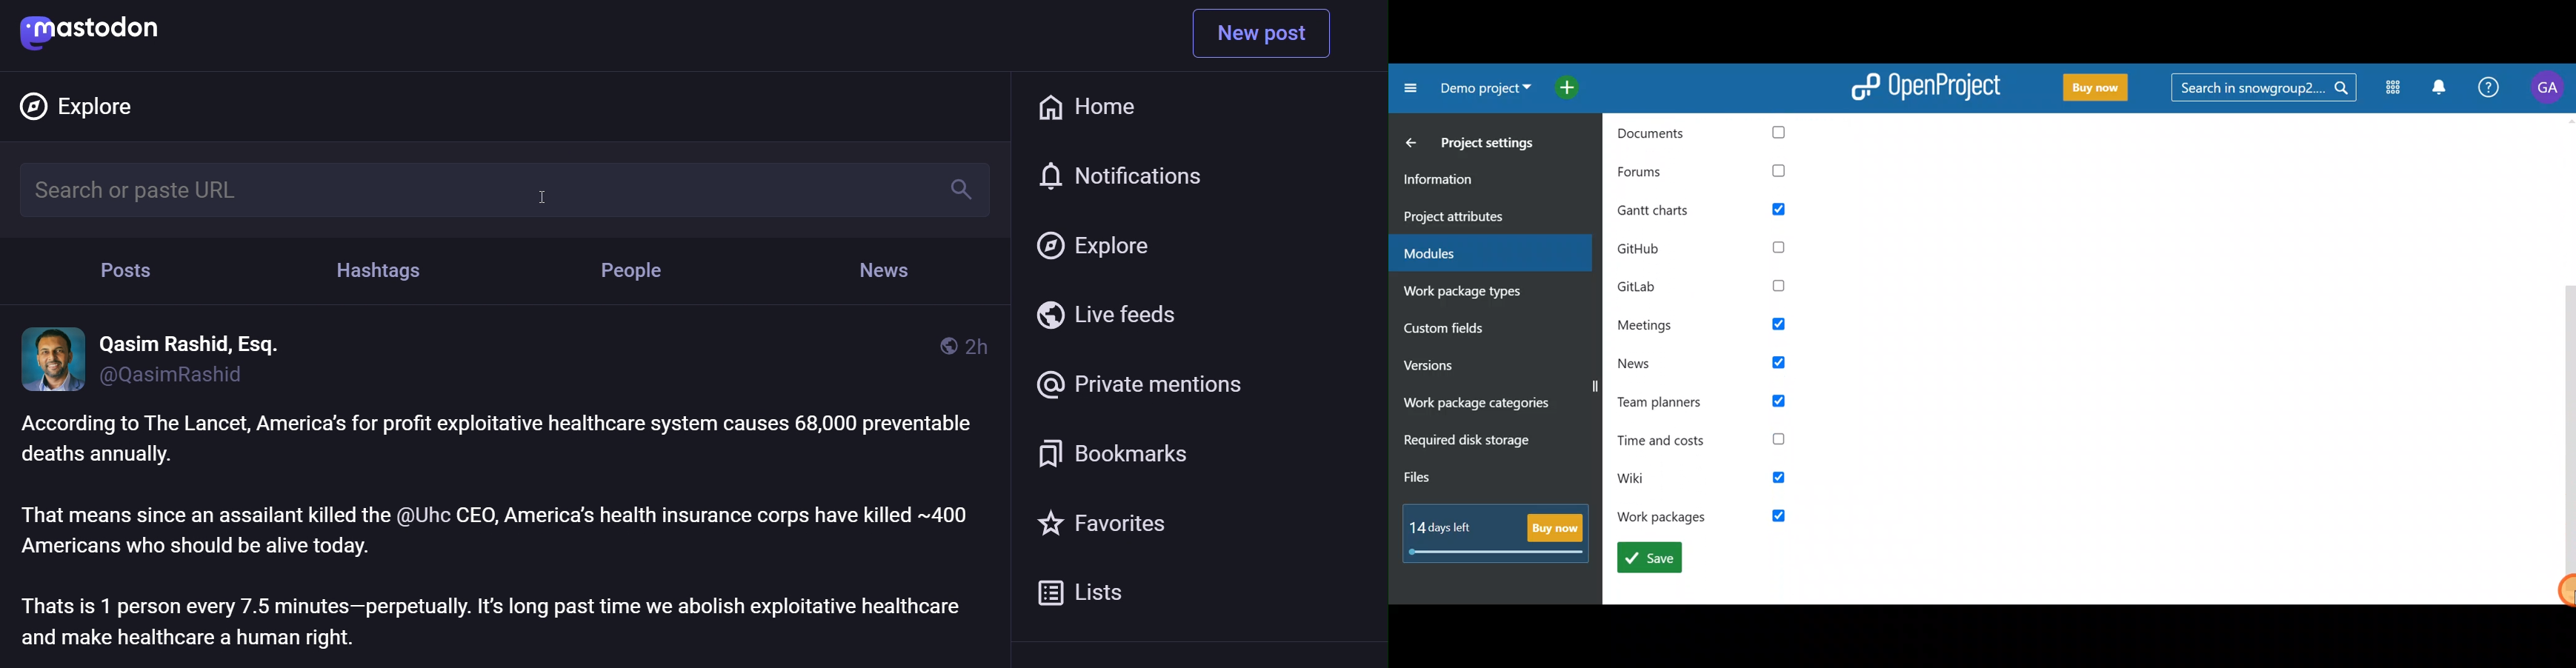 The height and width of the screenshot is (672, 2576). Describe the element at coordinates (1108, 452) in the screenshot. I see `bookmark` at that location.